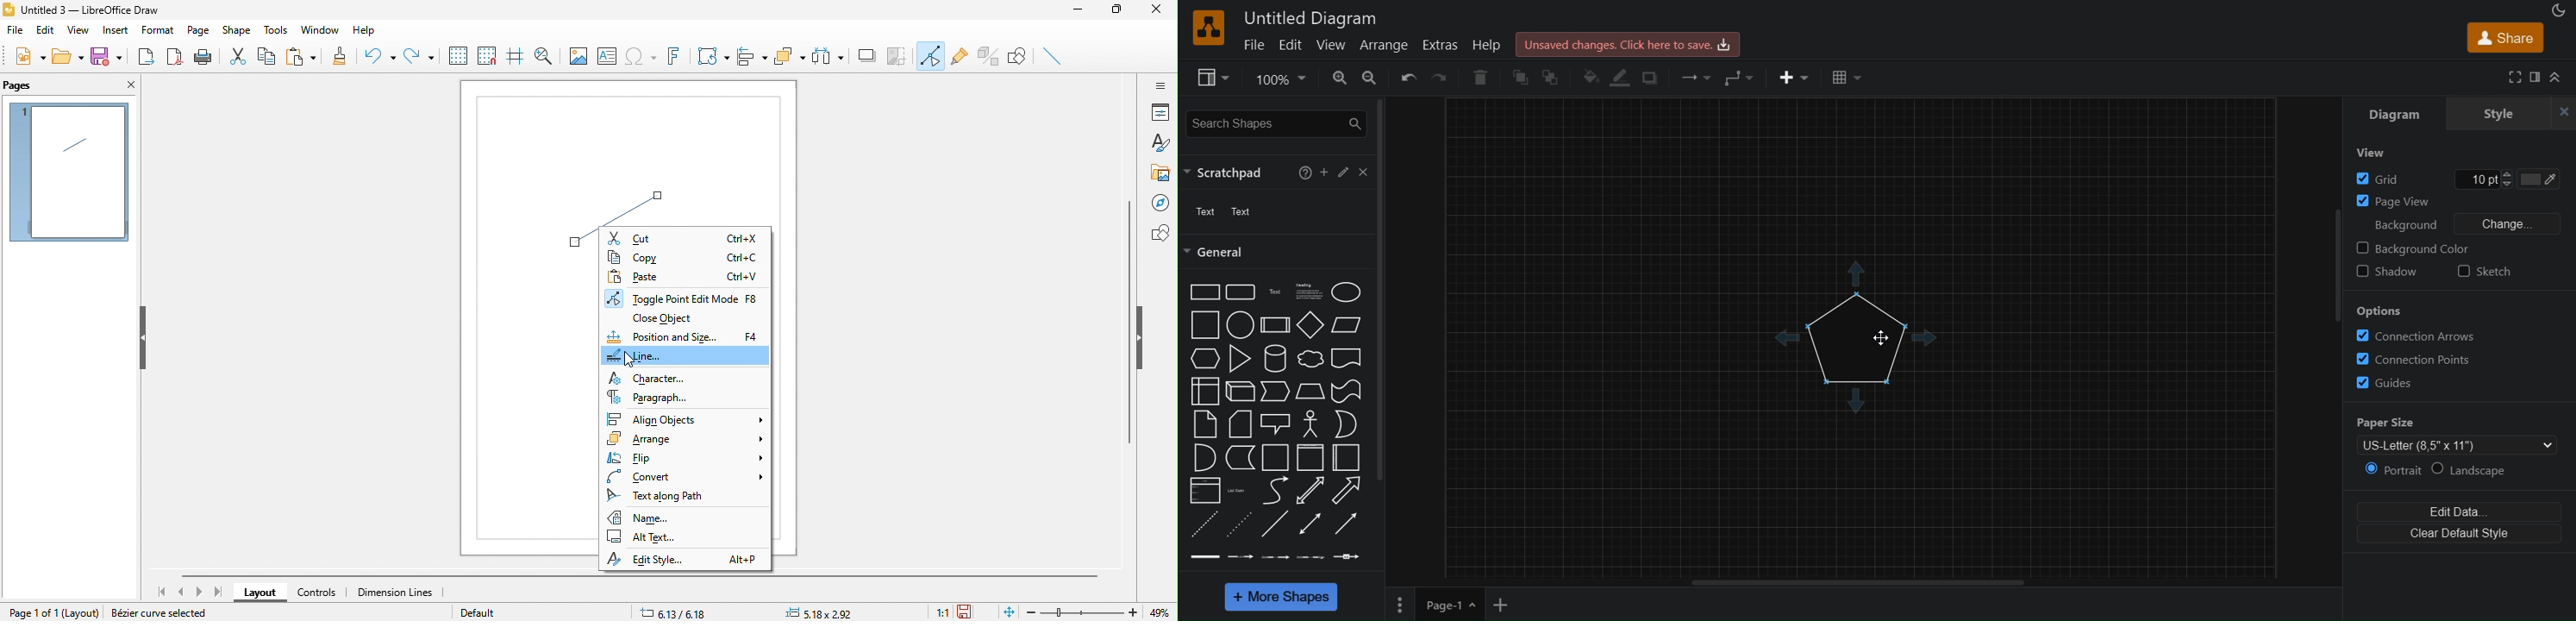 This screenshot has height=644, width=2576. Describe the element at coordinates (1856, 273) in the screenshot. I see `Move up` at that location.